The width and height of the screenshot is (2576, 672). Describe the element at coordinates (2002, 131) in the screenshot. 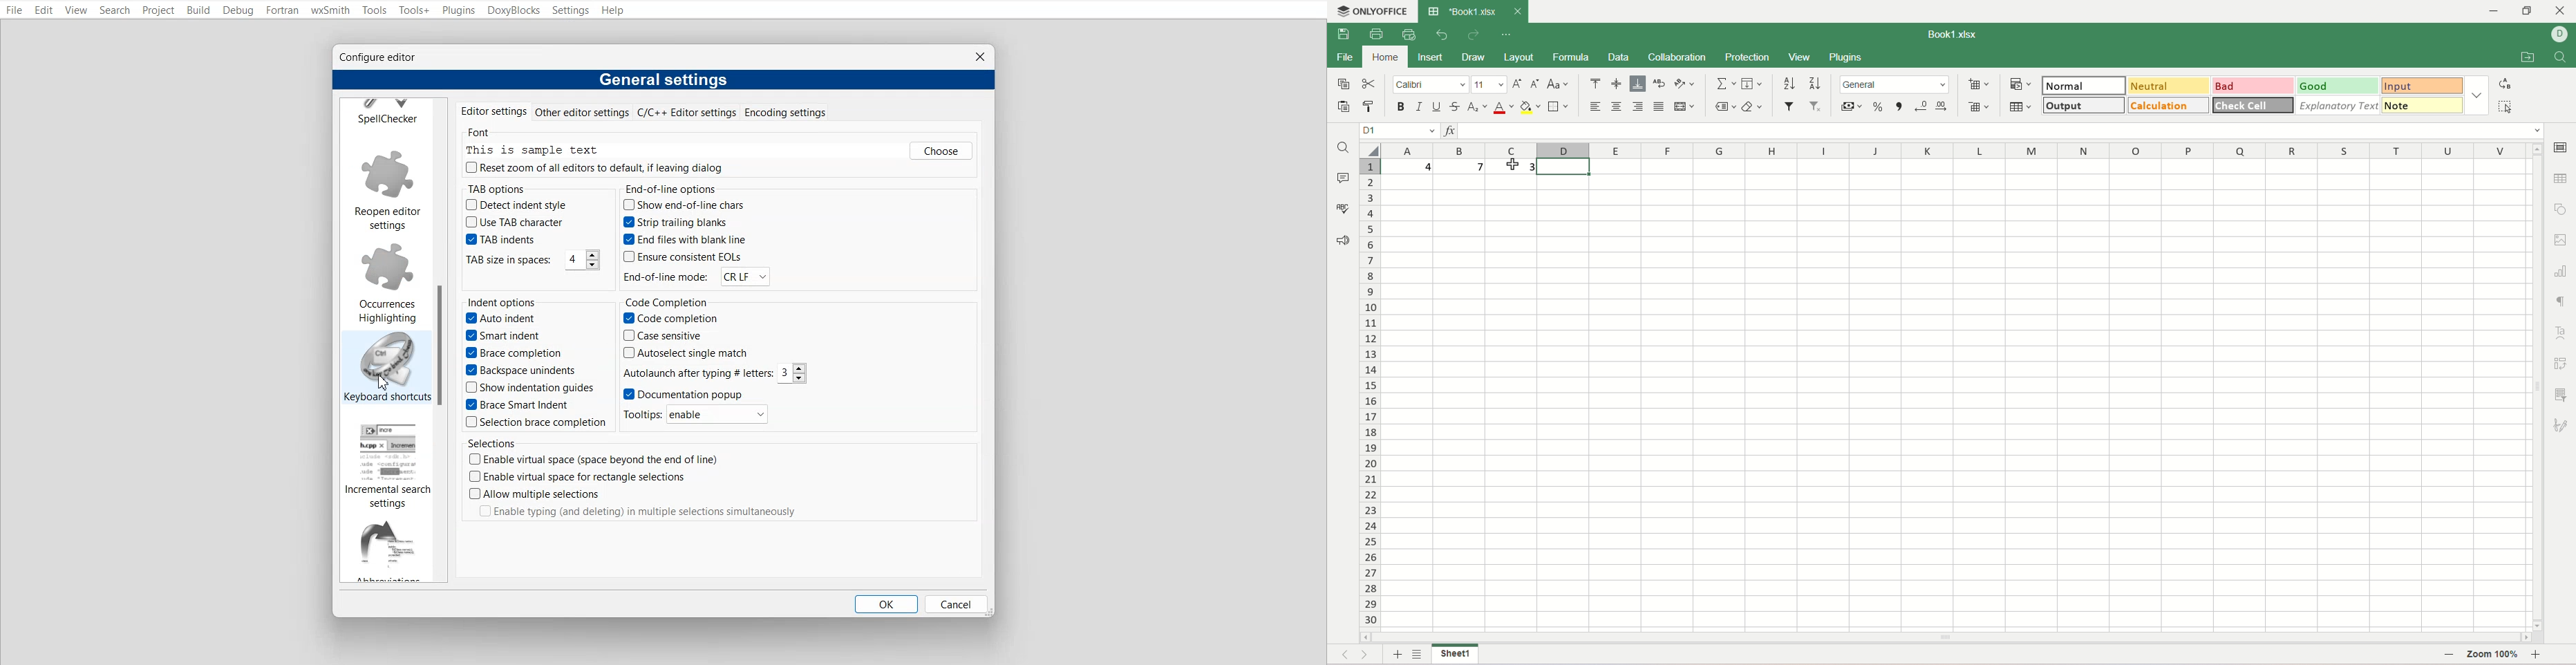

I see `input line` at that location.